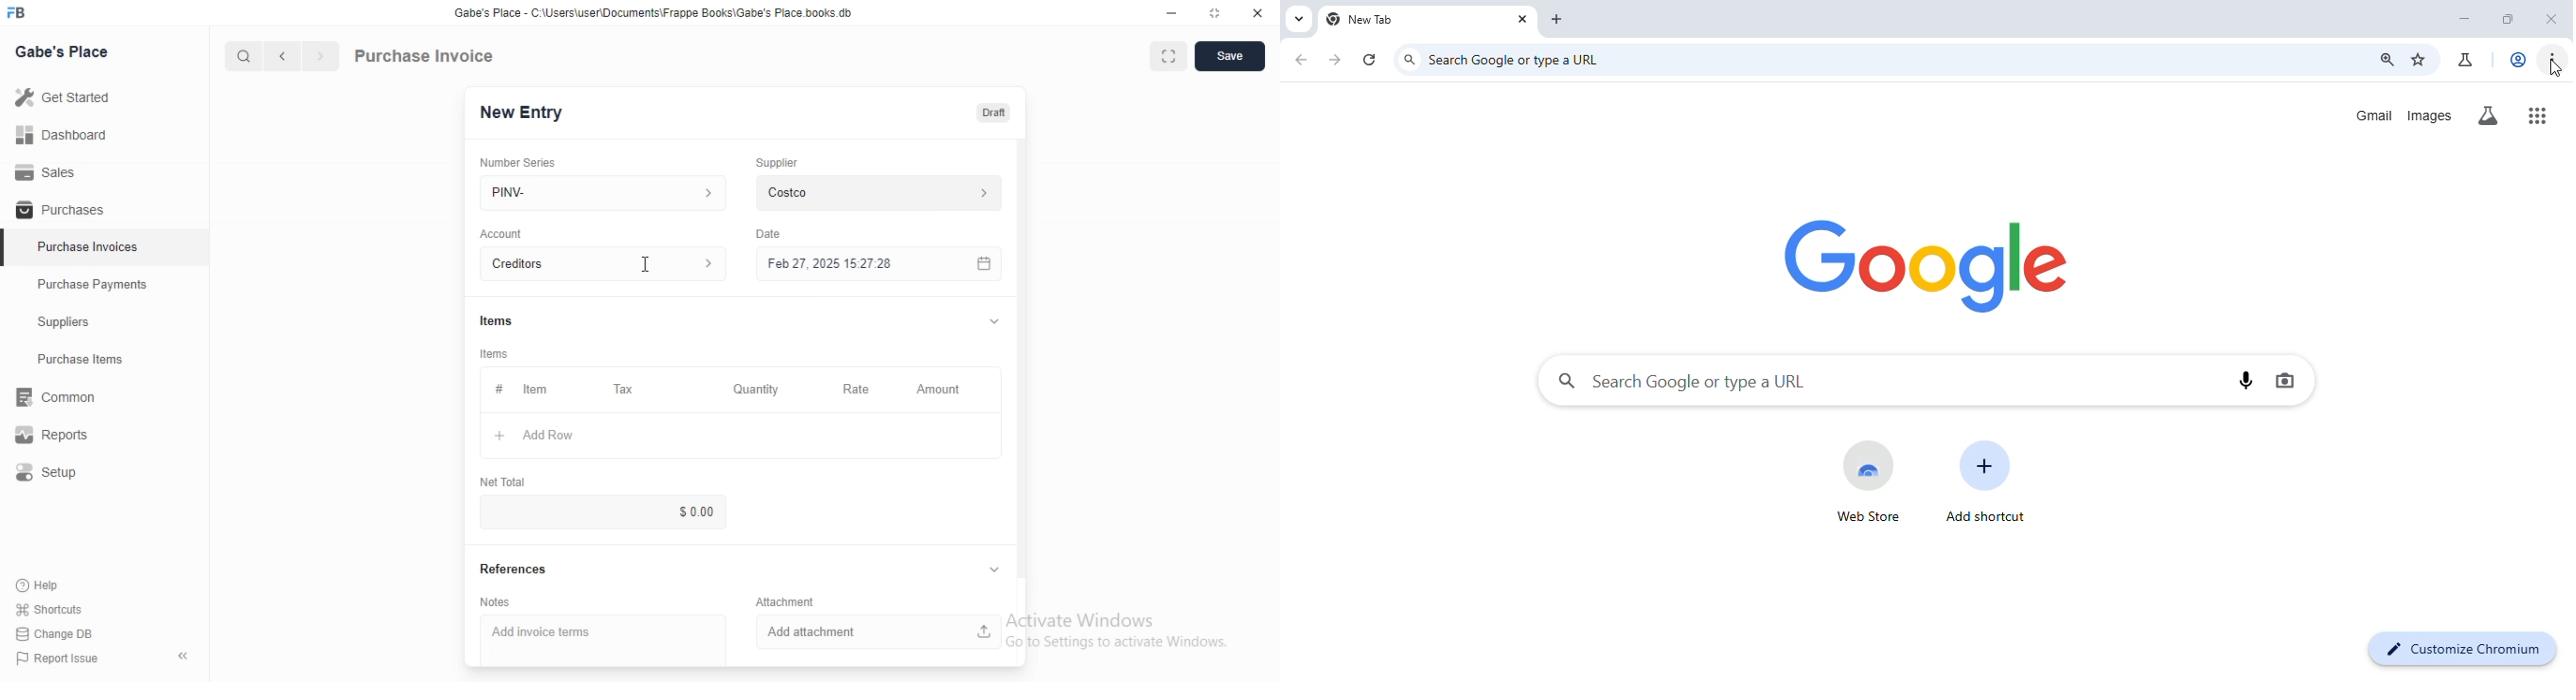  What do you see at coordinates (1171, 13) in the screenshot?
I see `Minimize` at bounding box center [1171, 13].